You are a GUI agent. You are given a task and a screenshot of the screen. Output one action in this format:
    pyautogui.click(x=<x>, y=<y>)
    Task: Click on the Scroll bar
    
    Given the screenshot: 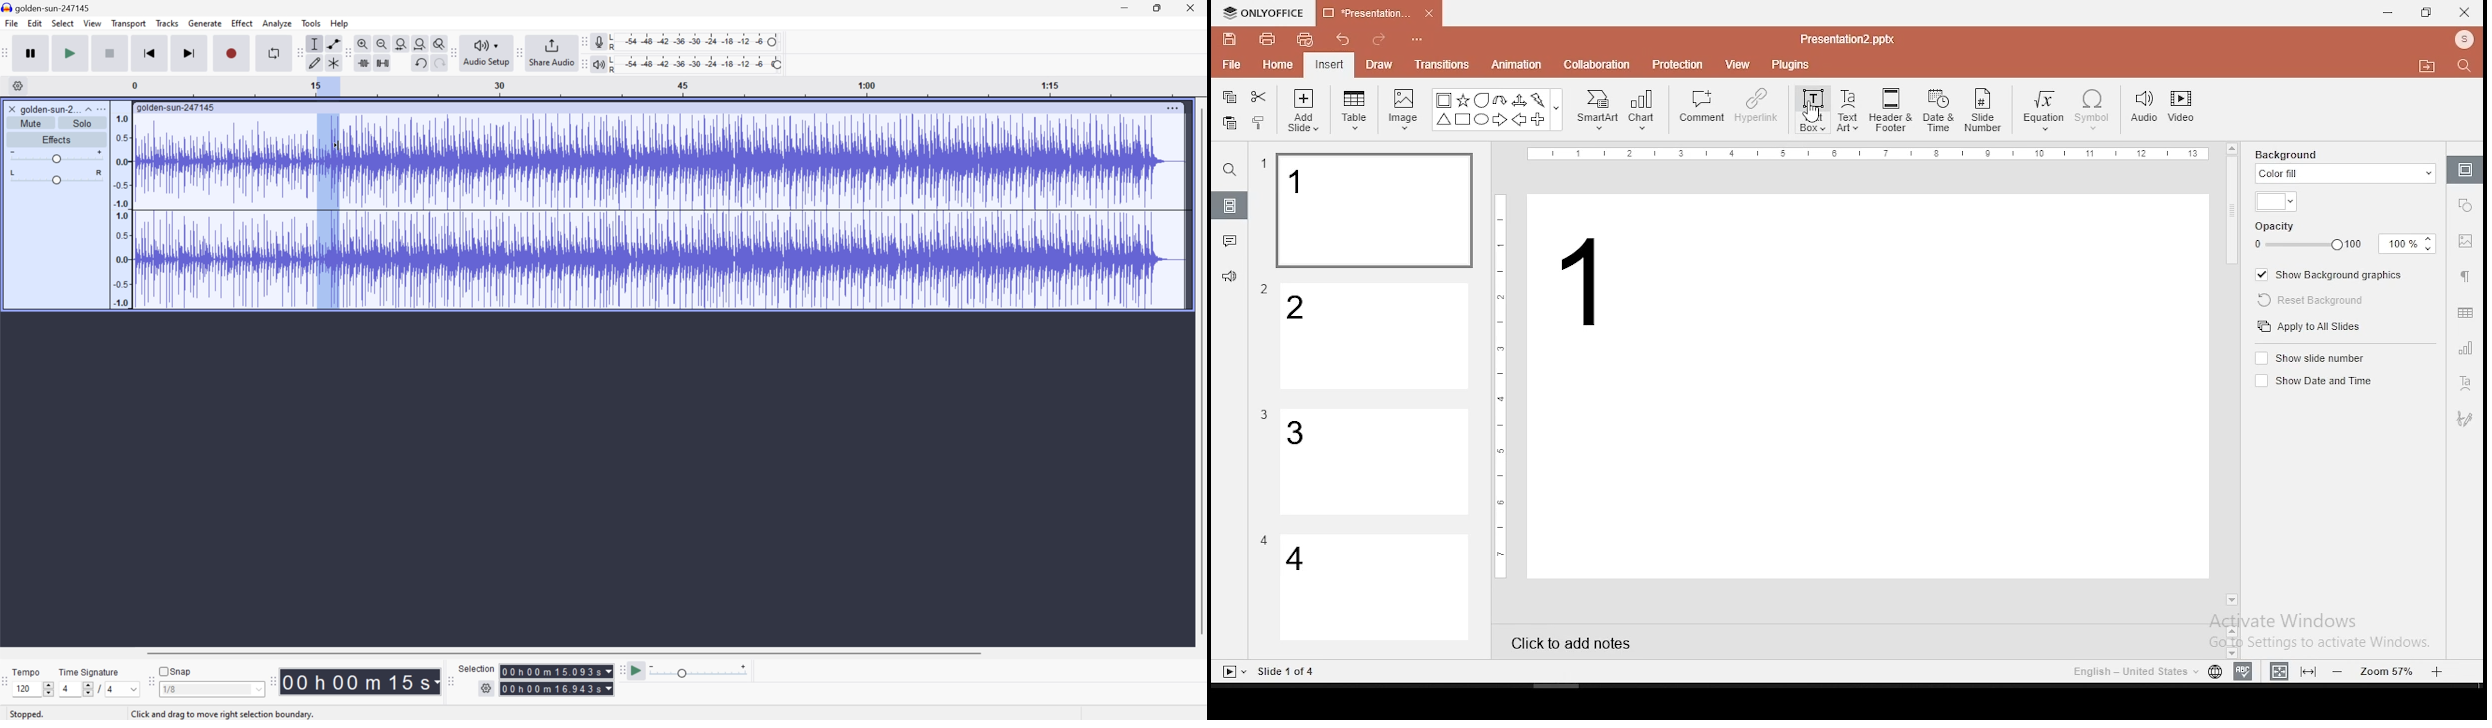 What is the action you would take?
    pyautogui.click(x=562, y=653)
    